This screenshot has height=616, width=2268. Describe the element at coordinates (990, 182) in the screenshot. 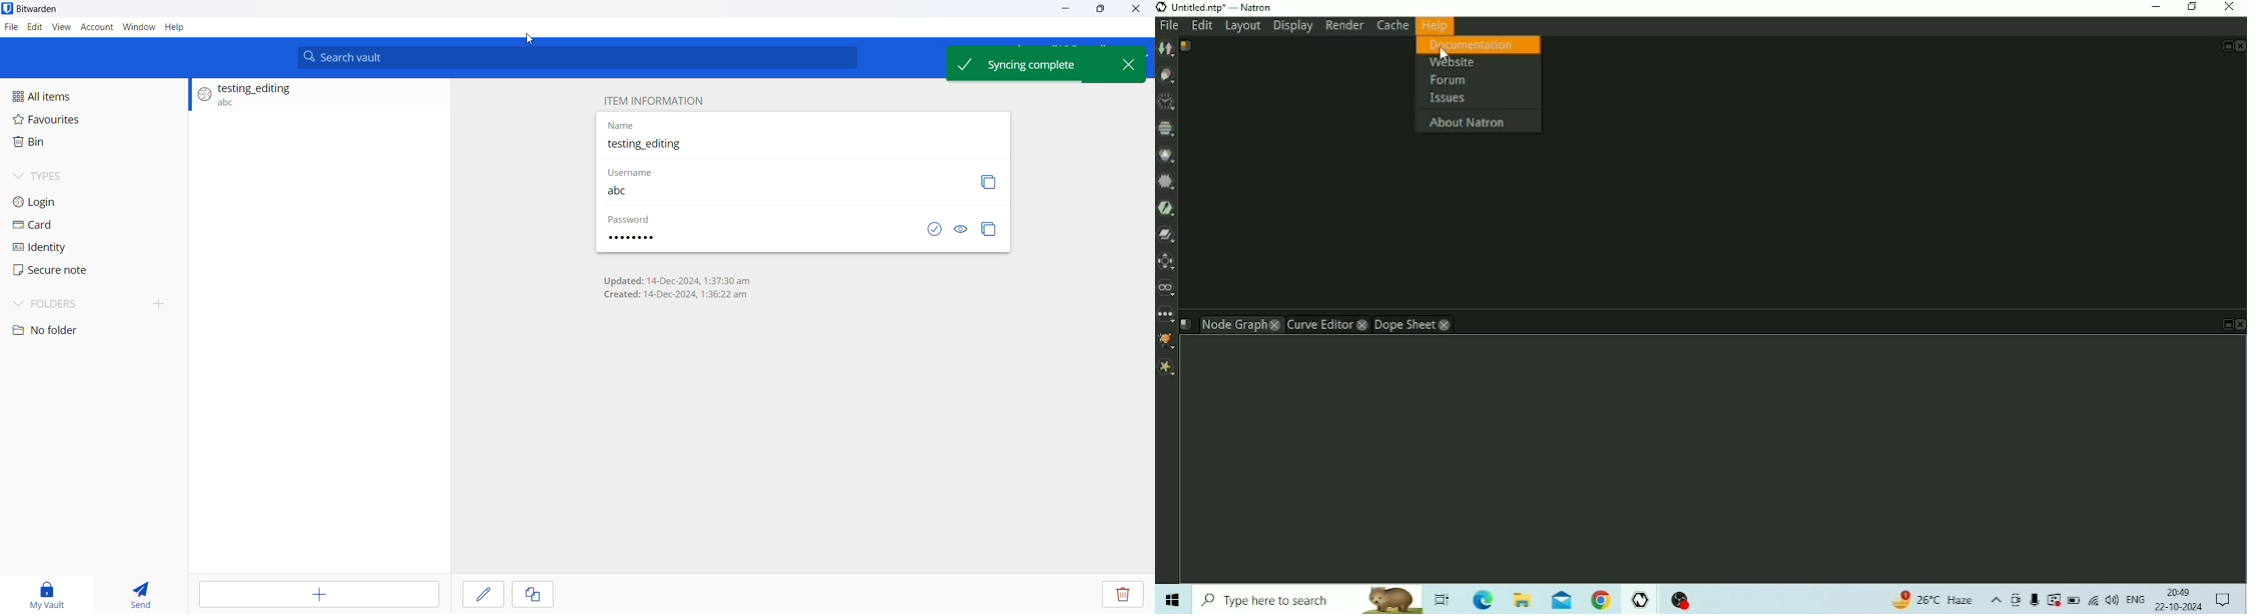

I see `Copy button` at that location.